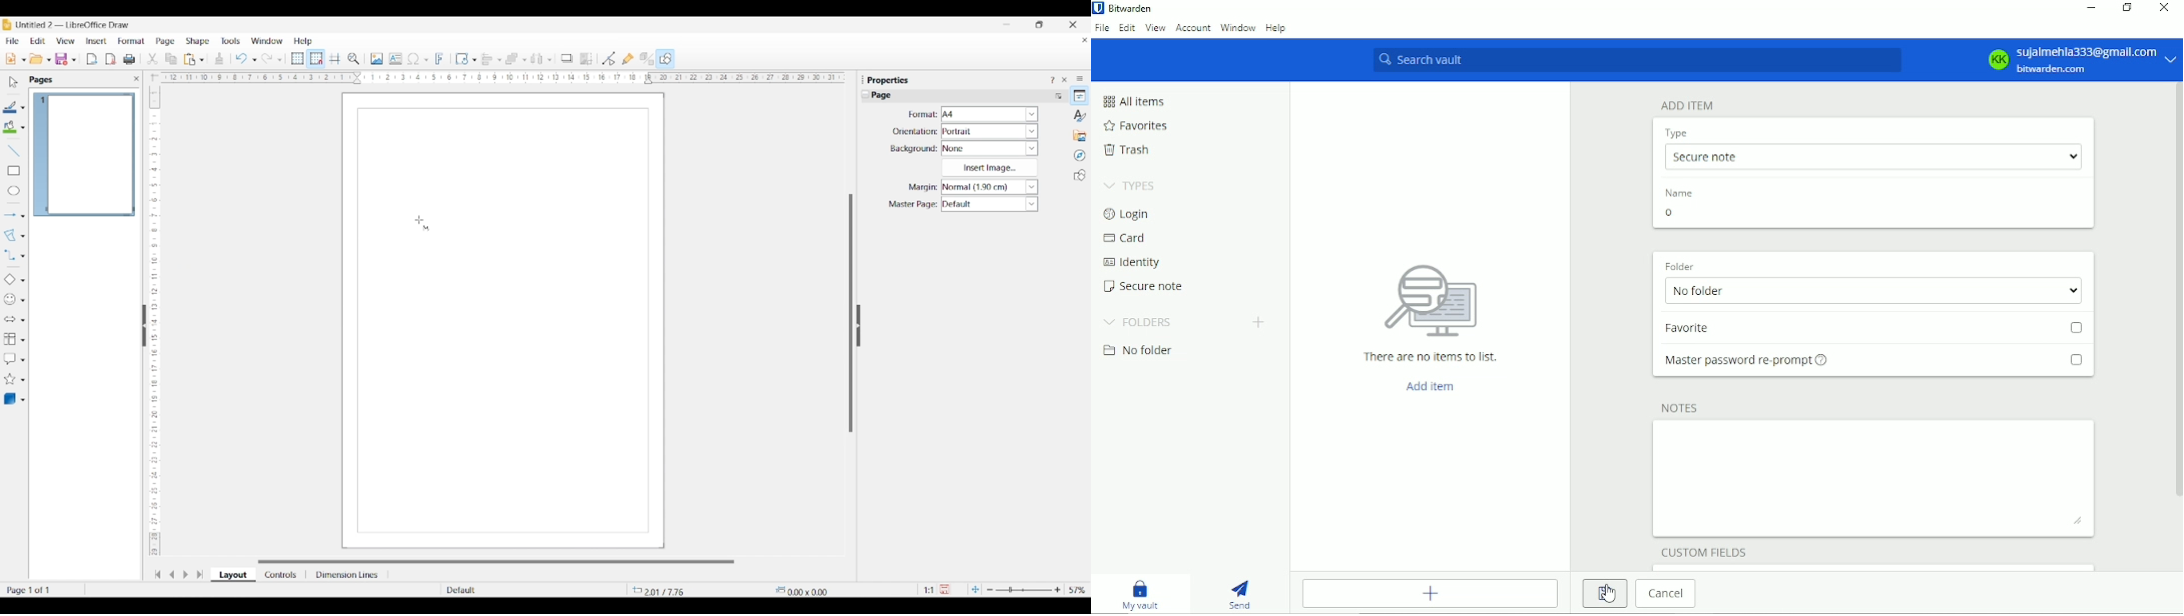 The width and height of the screenshot is (2184, 616). What do you see at coordinates (129, 59) in the screenshot?
I see `Print` at bounding box center [129, 59].